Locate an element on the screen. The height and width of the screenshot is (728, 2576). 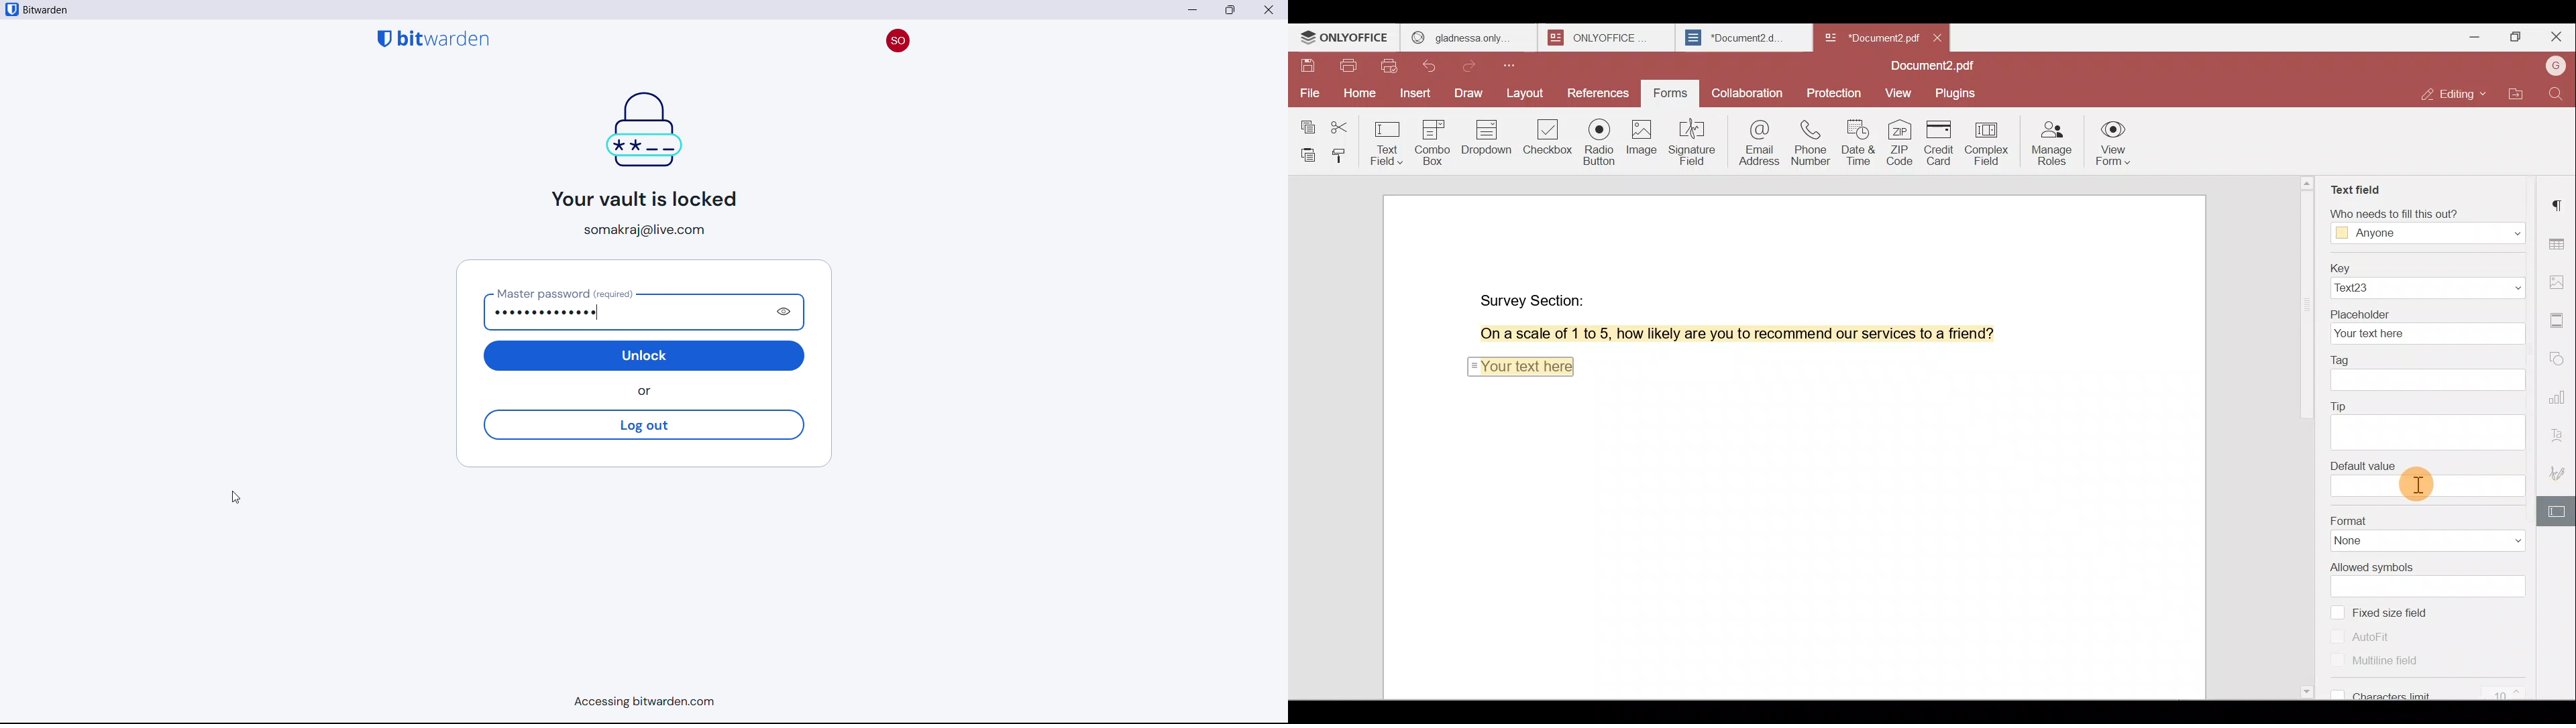
Protection is located at coordinates (1837, 89).